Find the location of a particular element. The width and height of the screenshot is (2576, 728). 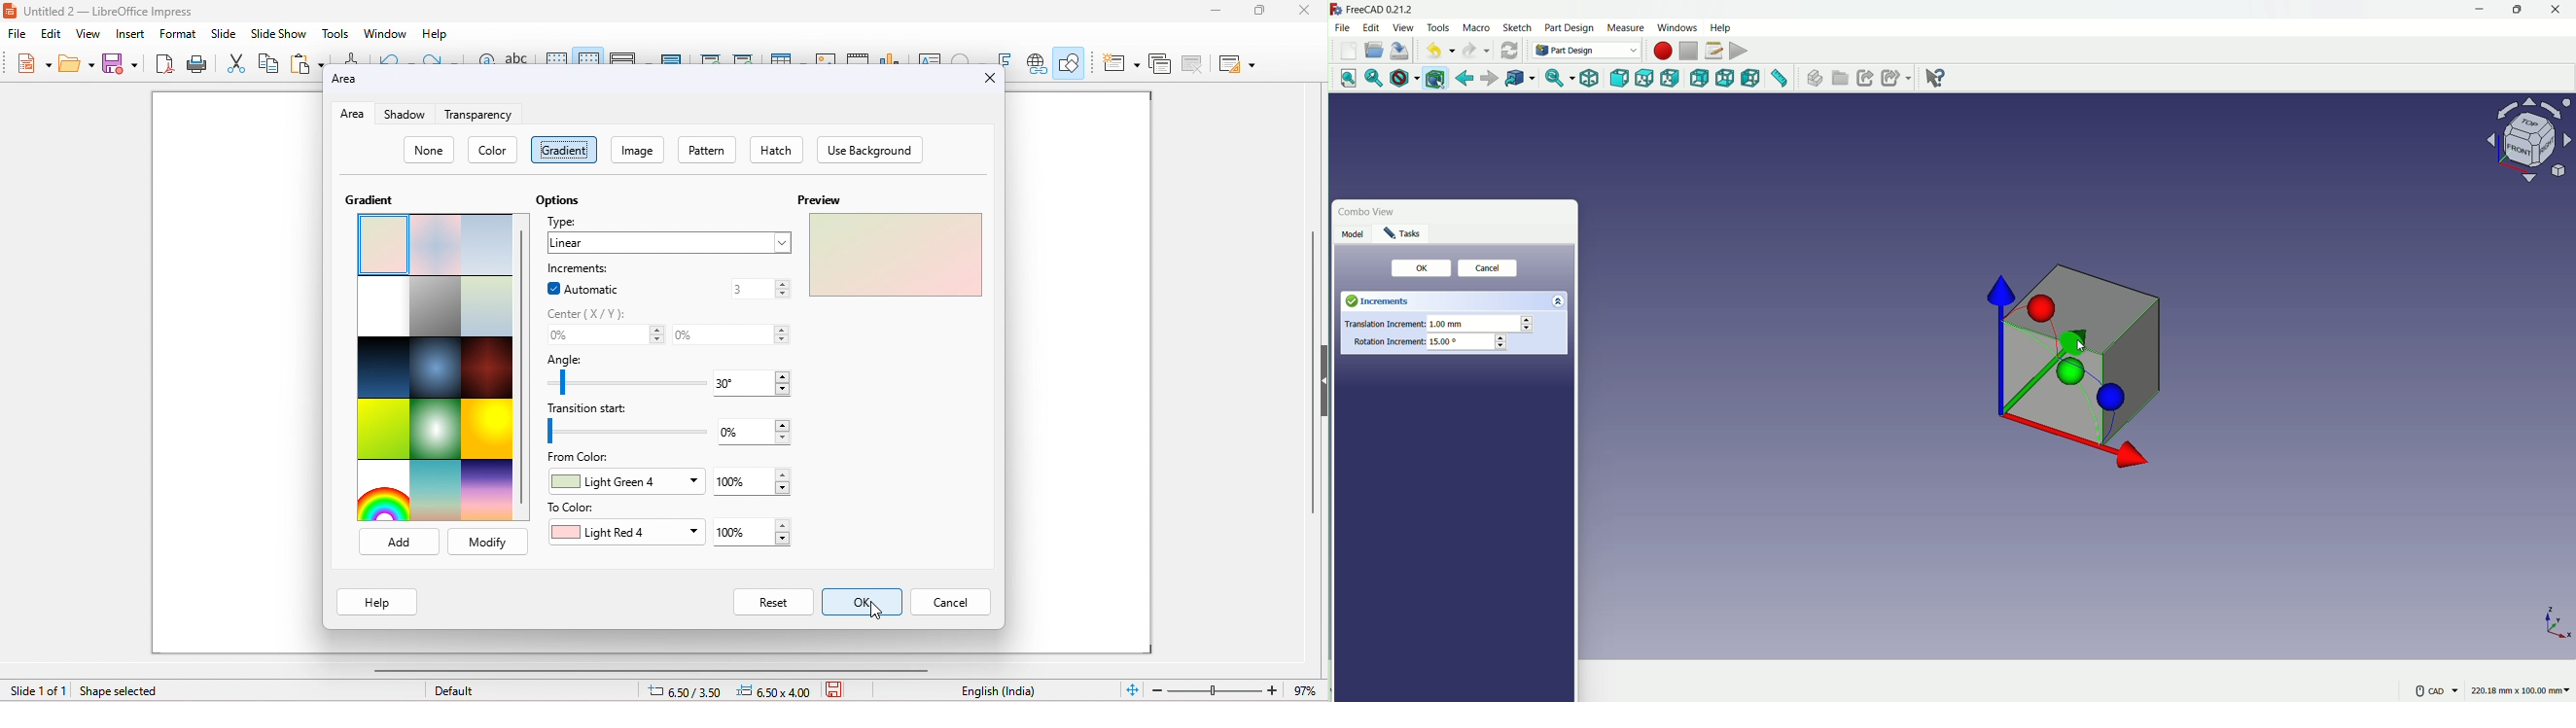

Task is located at coordinates (1402, 233).